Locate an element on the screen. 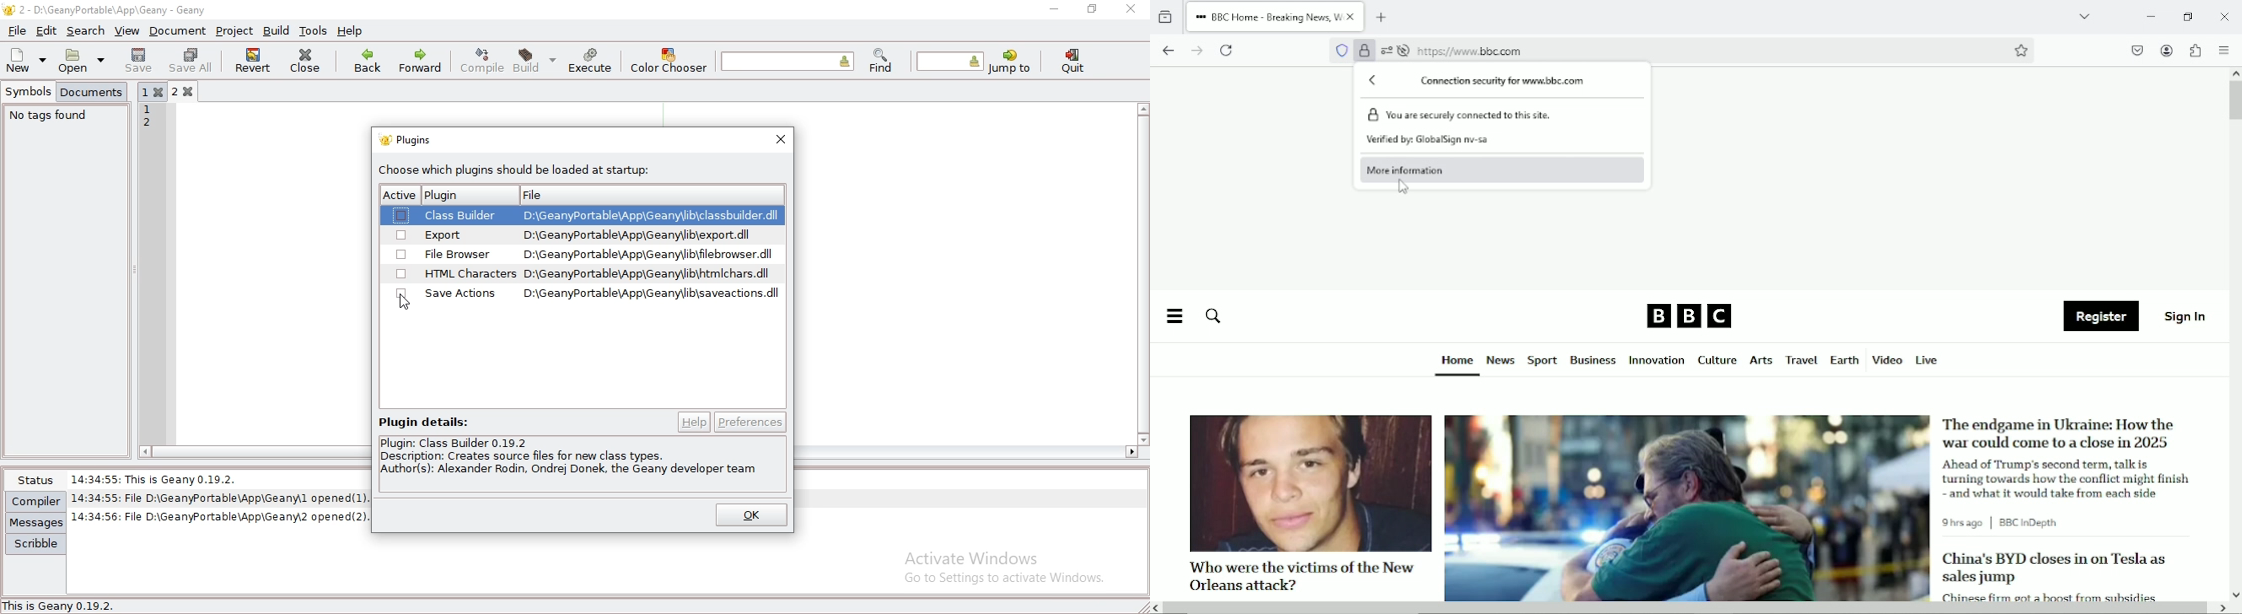 This screenshot has width=2268, height=616. restore down is located at coordinates (2189, 16).